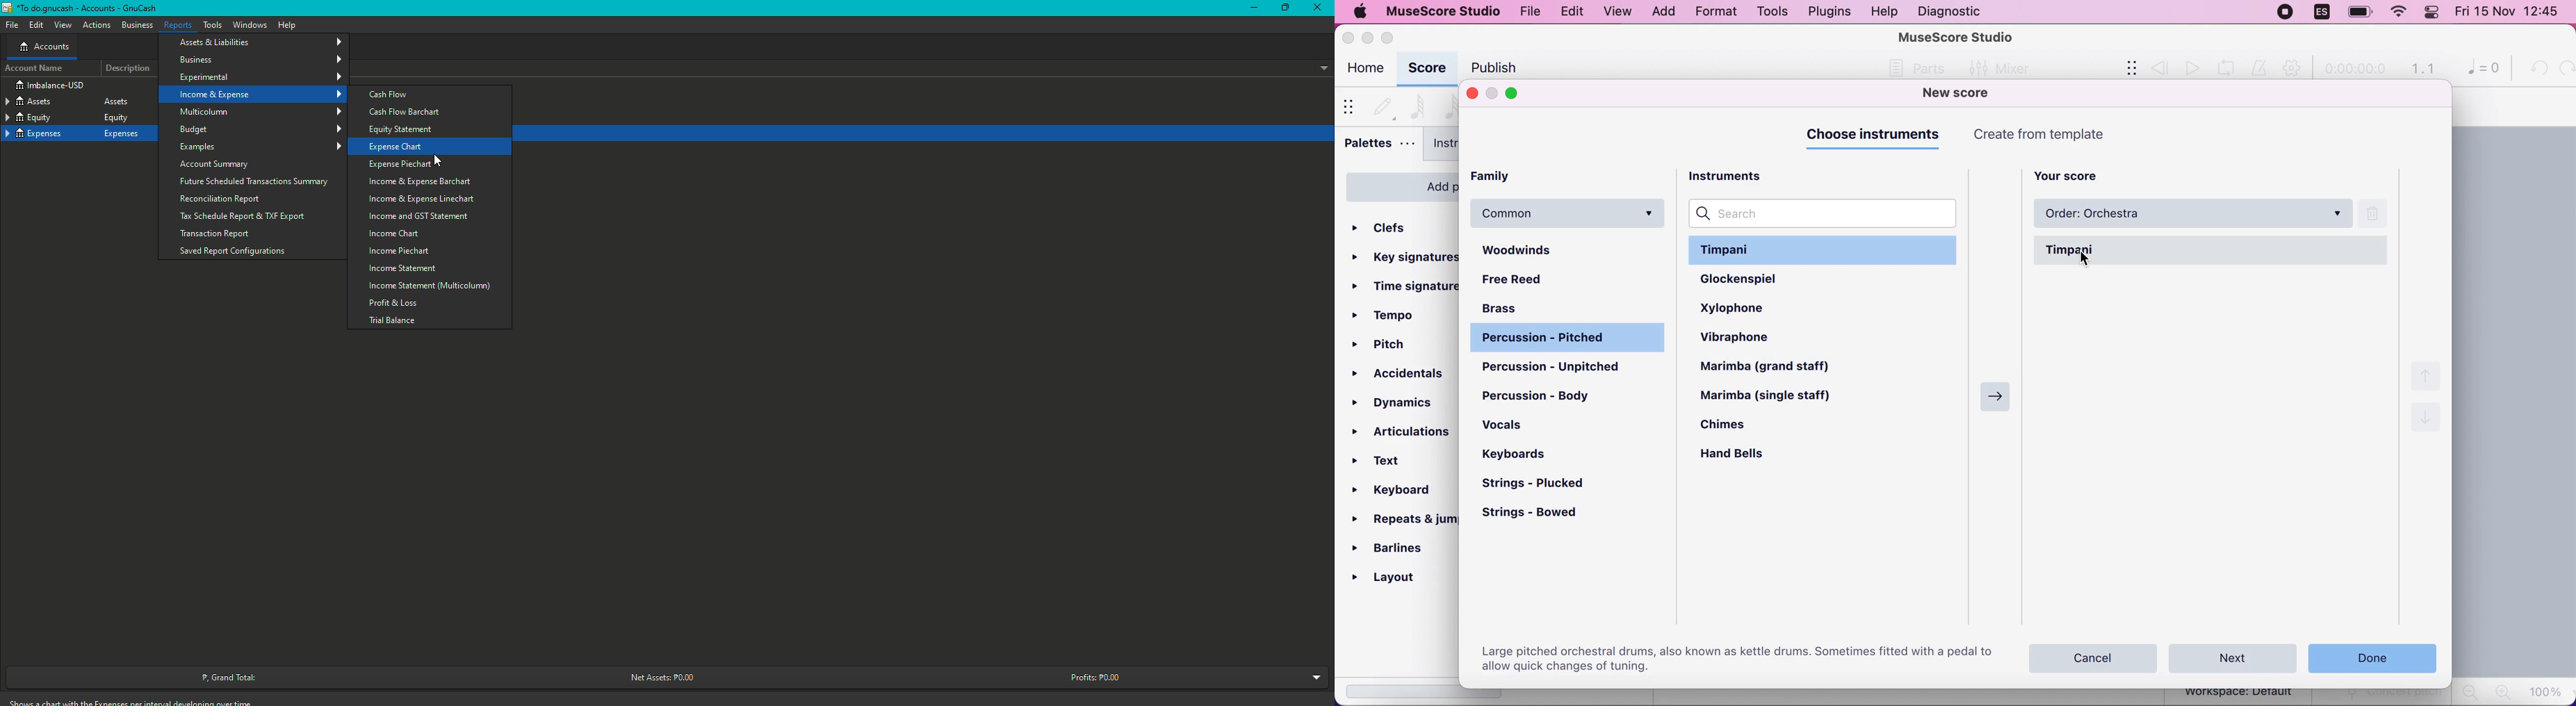  I want to click on Window, so click(248, 26).